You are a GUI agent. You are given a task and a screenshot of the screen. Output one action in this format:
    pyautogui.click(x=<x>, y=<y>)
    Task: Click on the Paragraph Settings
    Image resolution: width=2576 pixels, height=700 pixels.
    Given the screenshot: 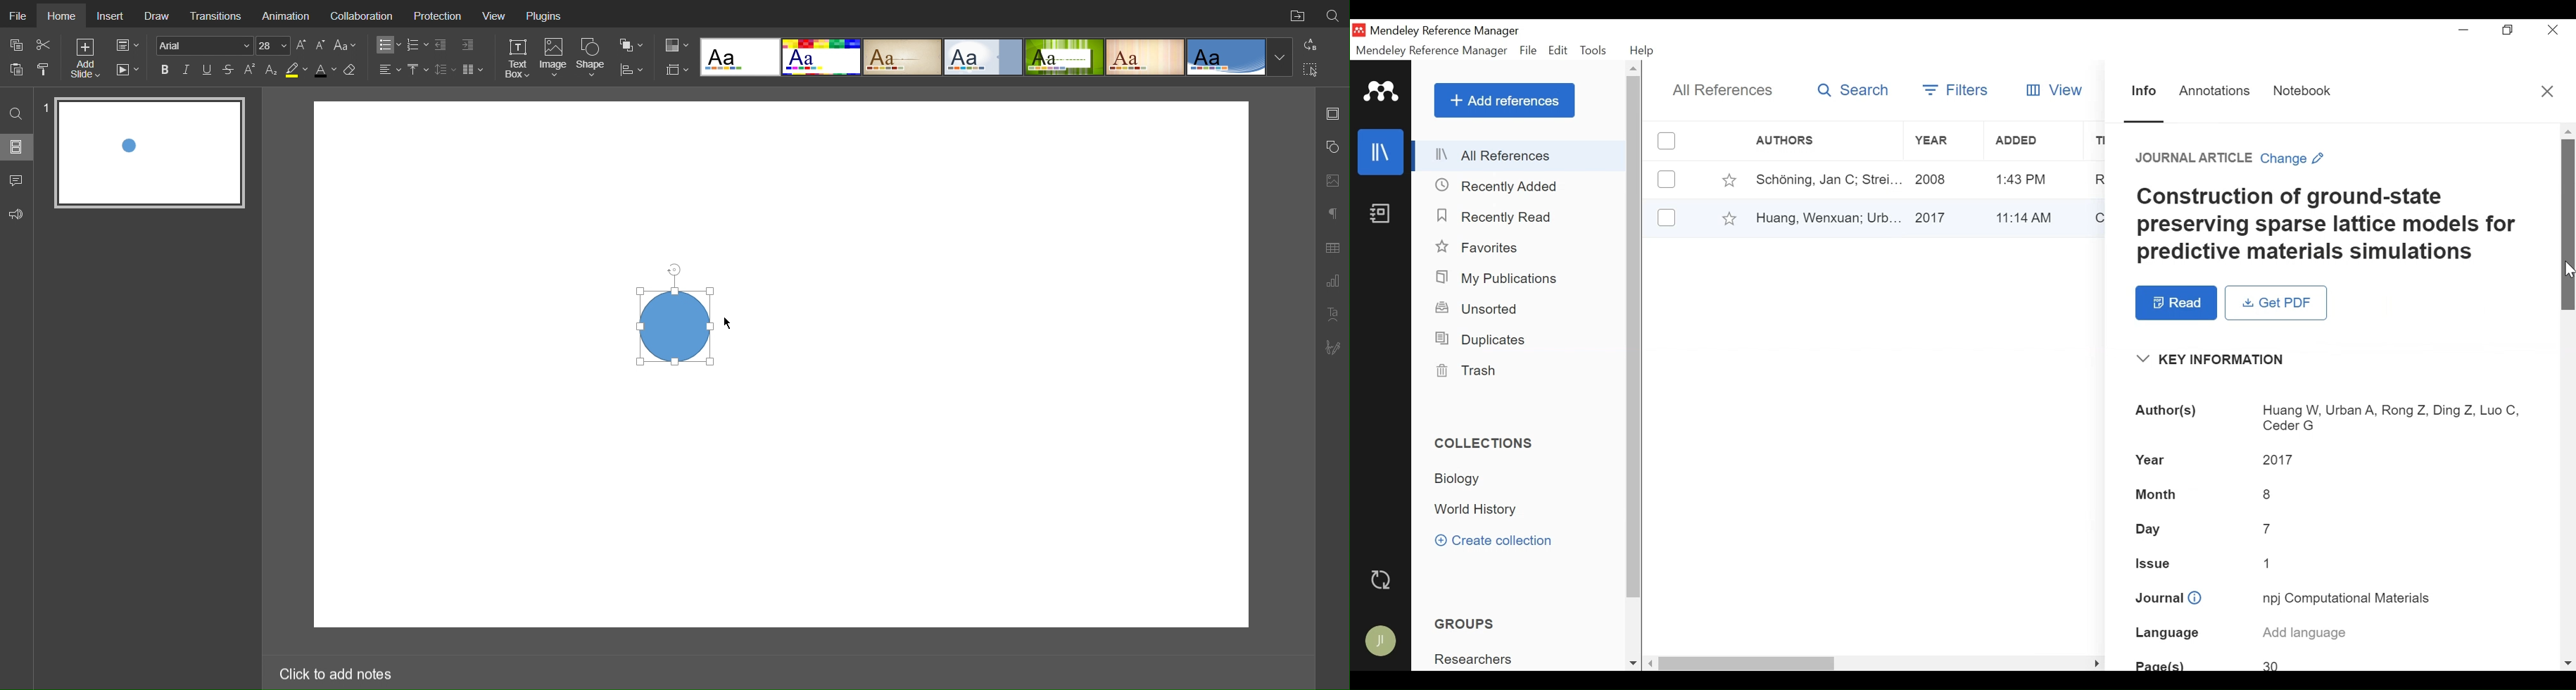 What is the action you would take?
    pyautogui.click(x=1332, y=211)
    